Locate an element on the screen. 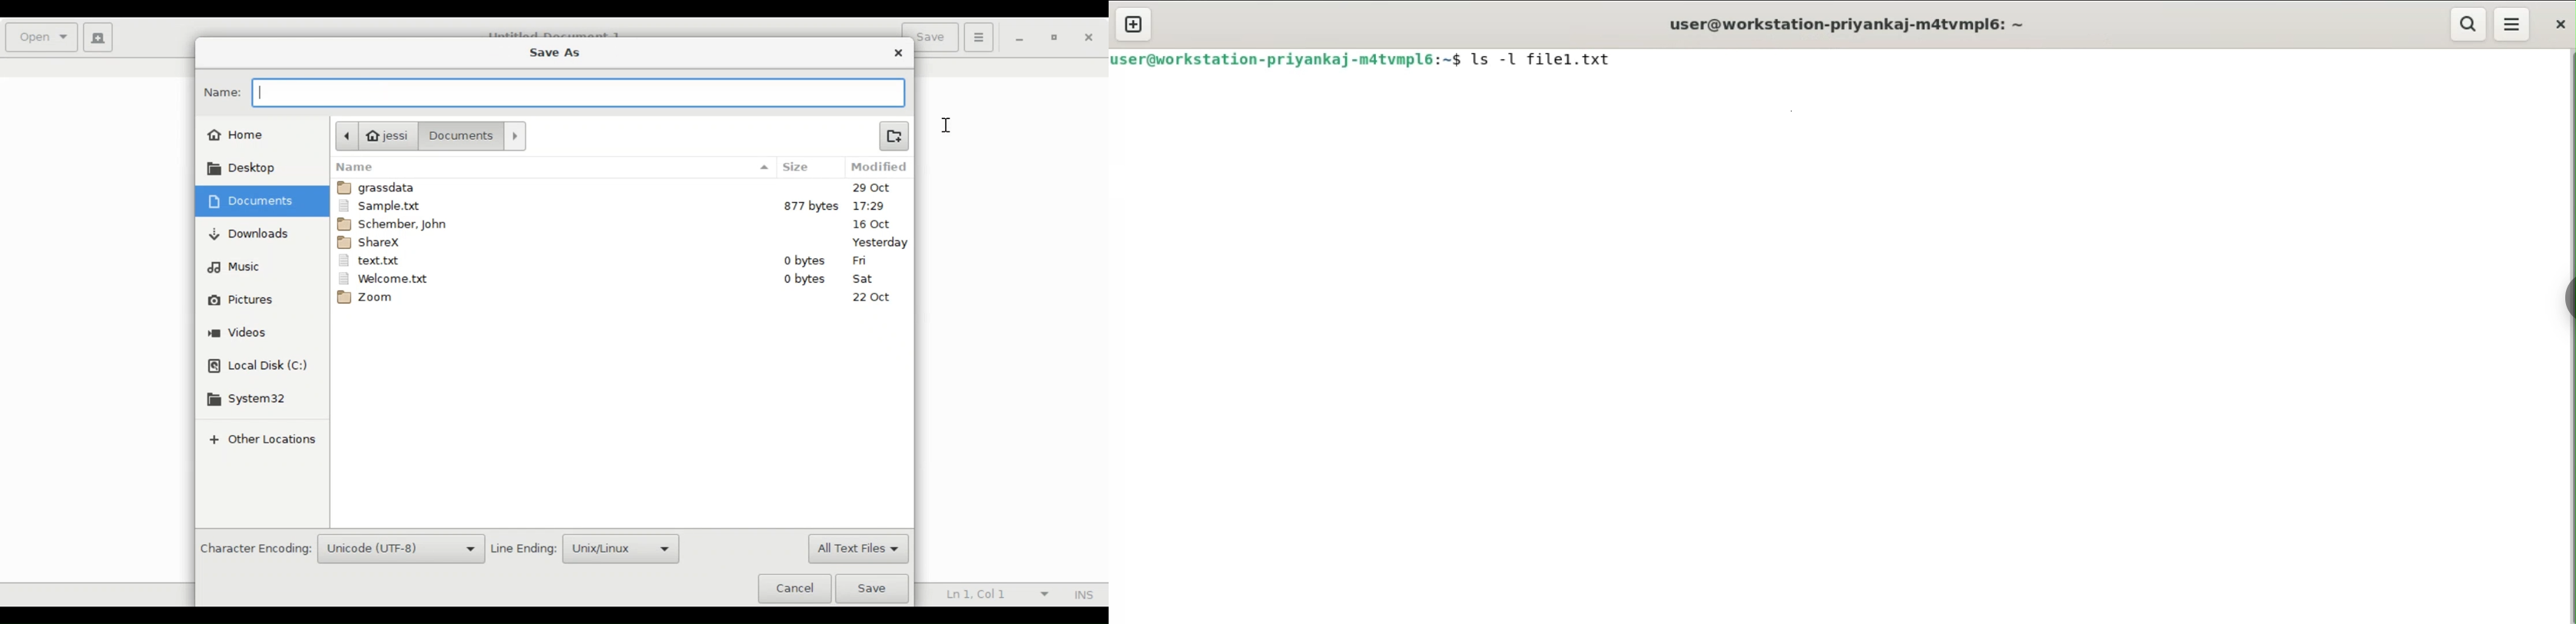 Image resolution: width=2576 pixels, height=644 pixels. Documents is located at coordinates (475, 136).